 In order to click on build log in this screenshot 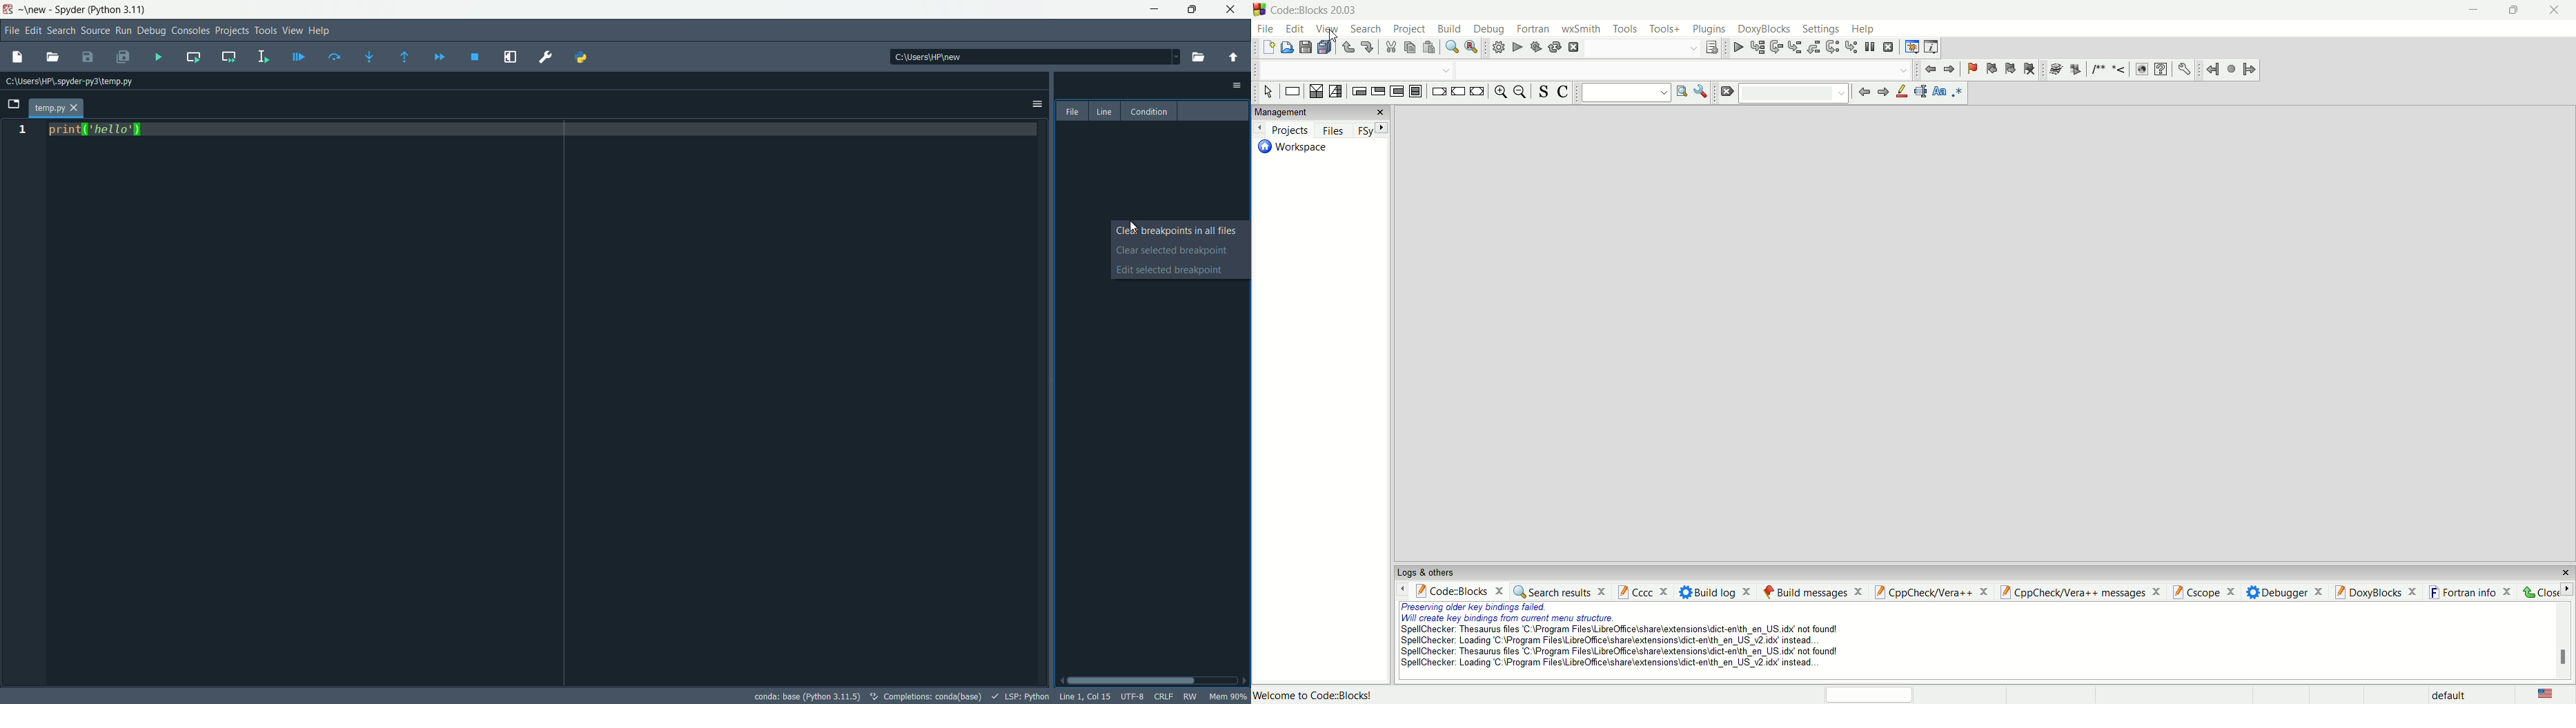, I will do `click(1718, 591)`.